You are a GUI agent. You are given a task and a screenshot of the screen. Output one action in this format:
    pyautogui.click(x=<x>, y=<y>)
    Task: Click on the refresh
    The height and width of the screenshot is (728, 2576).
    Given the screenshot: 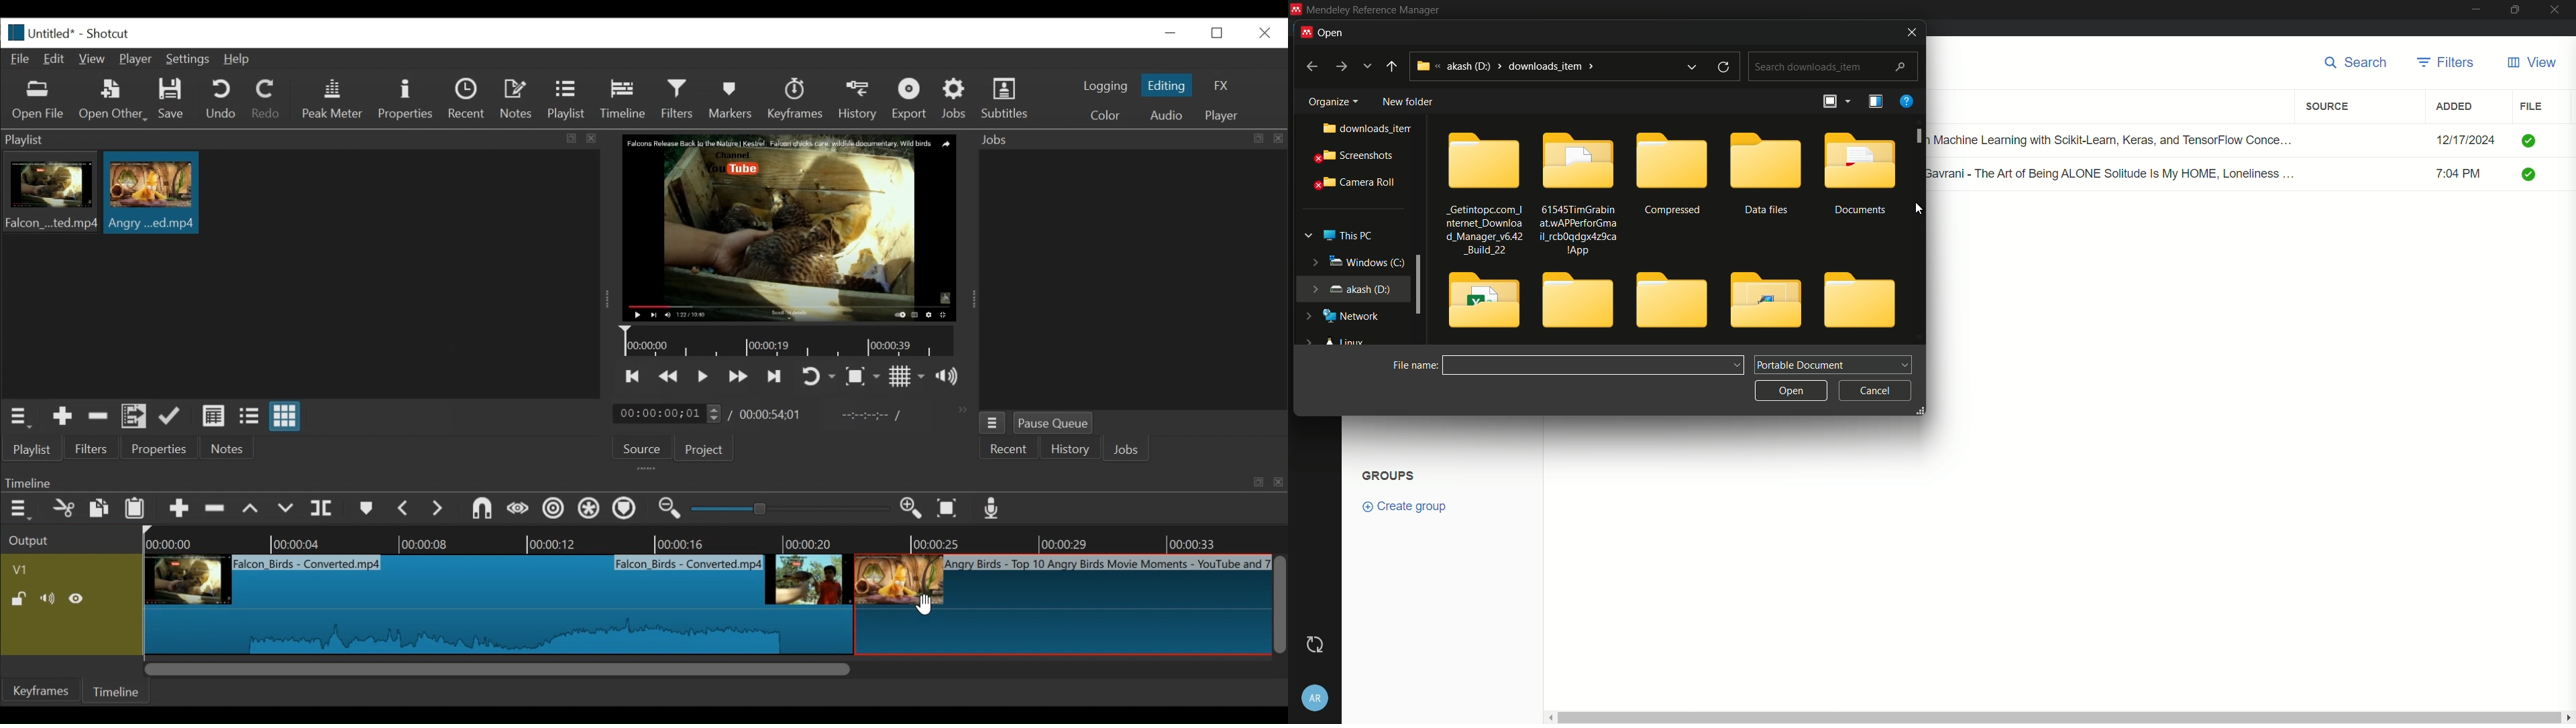 What is the action you would take?
    pyautogui.click(x=1725, y=67)
    